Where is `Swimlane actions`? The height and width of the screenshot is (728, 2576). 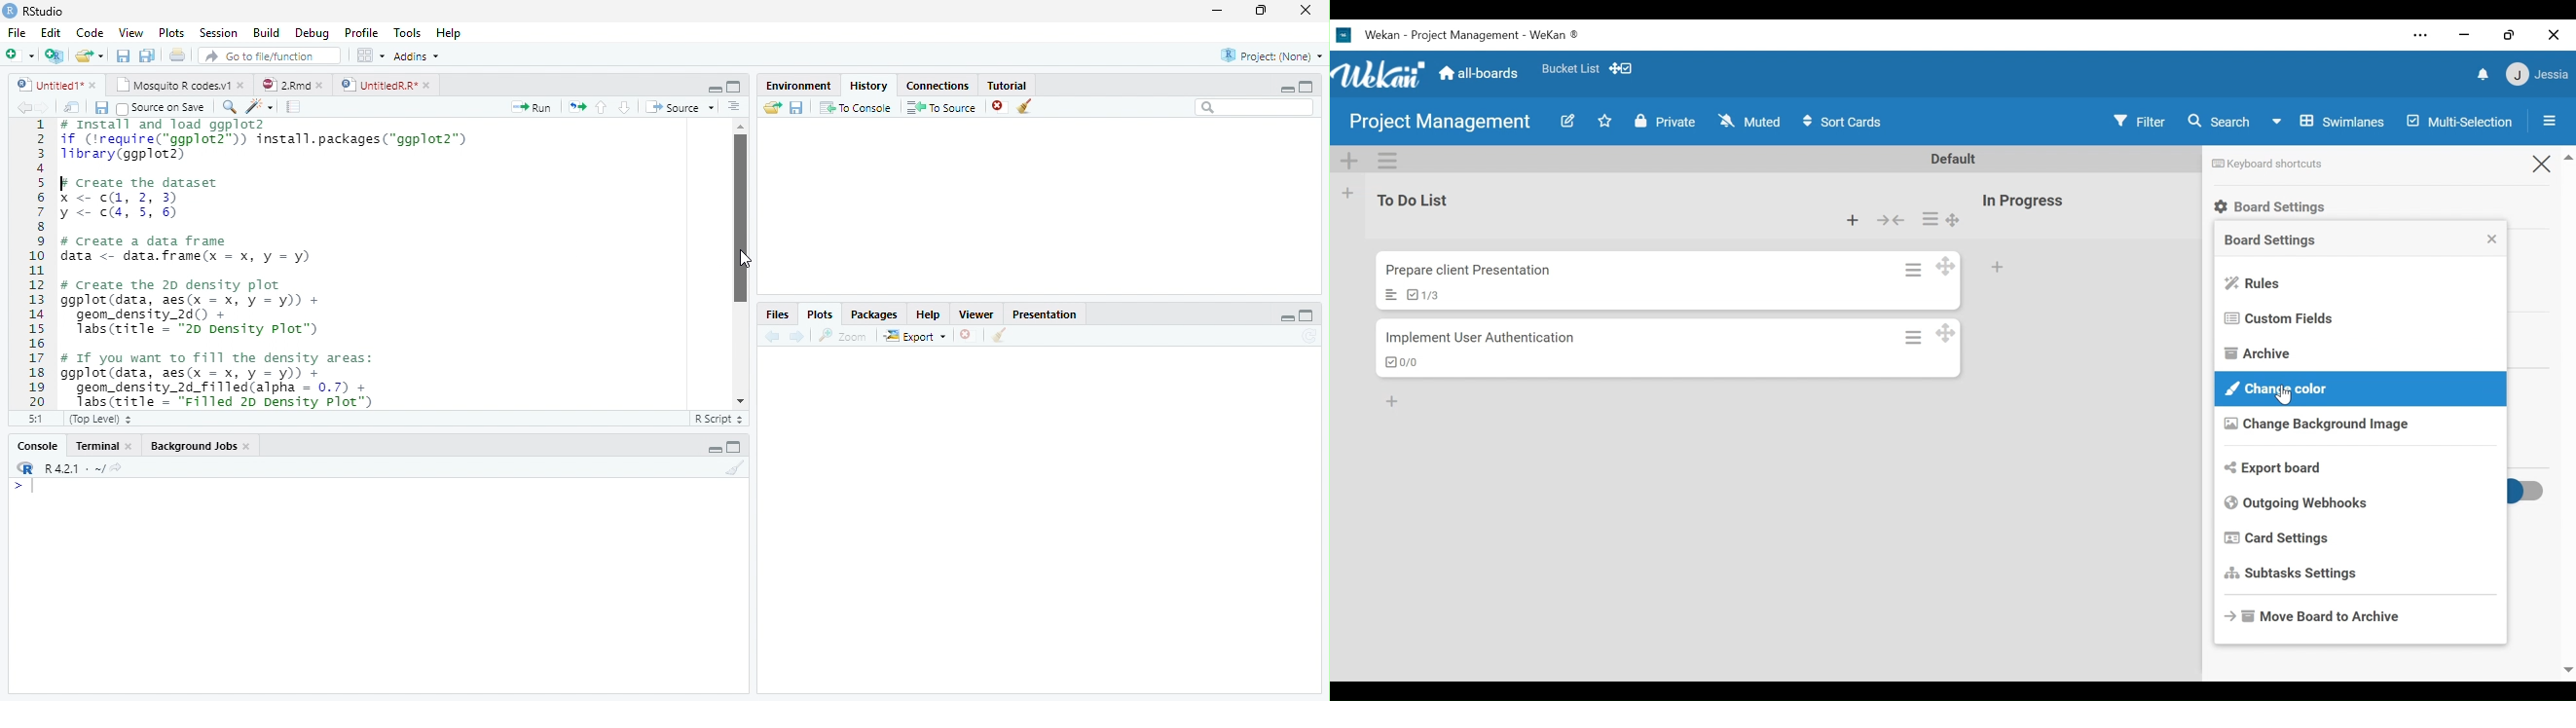
Swimlane actions is located at coordinates (1388, 160).